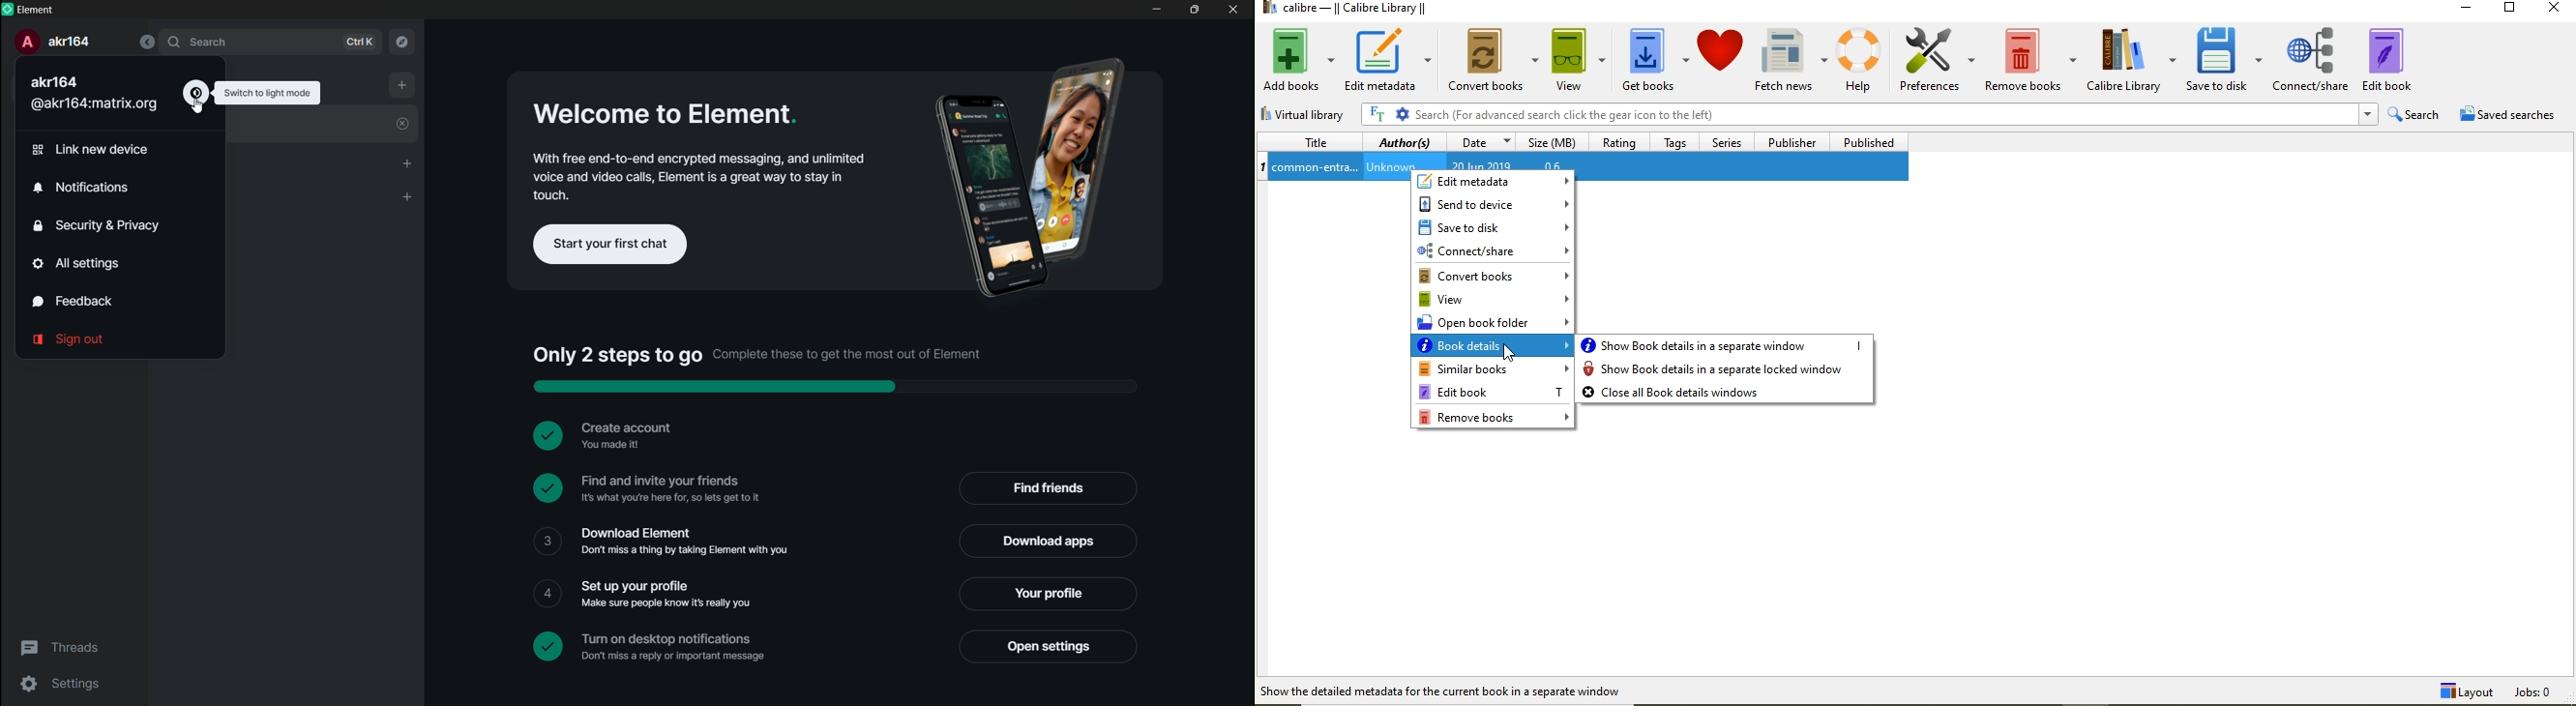  I want to click on start chat, so click(408, 164).